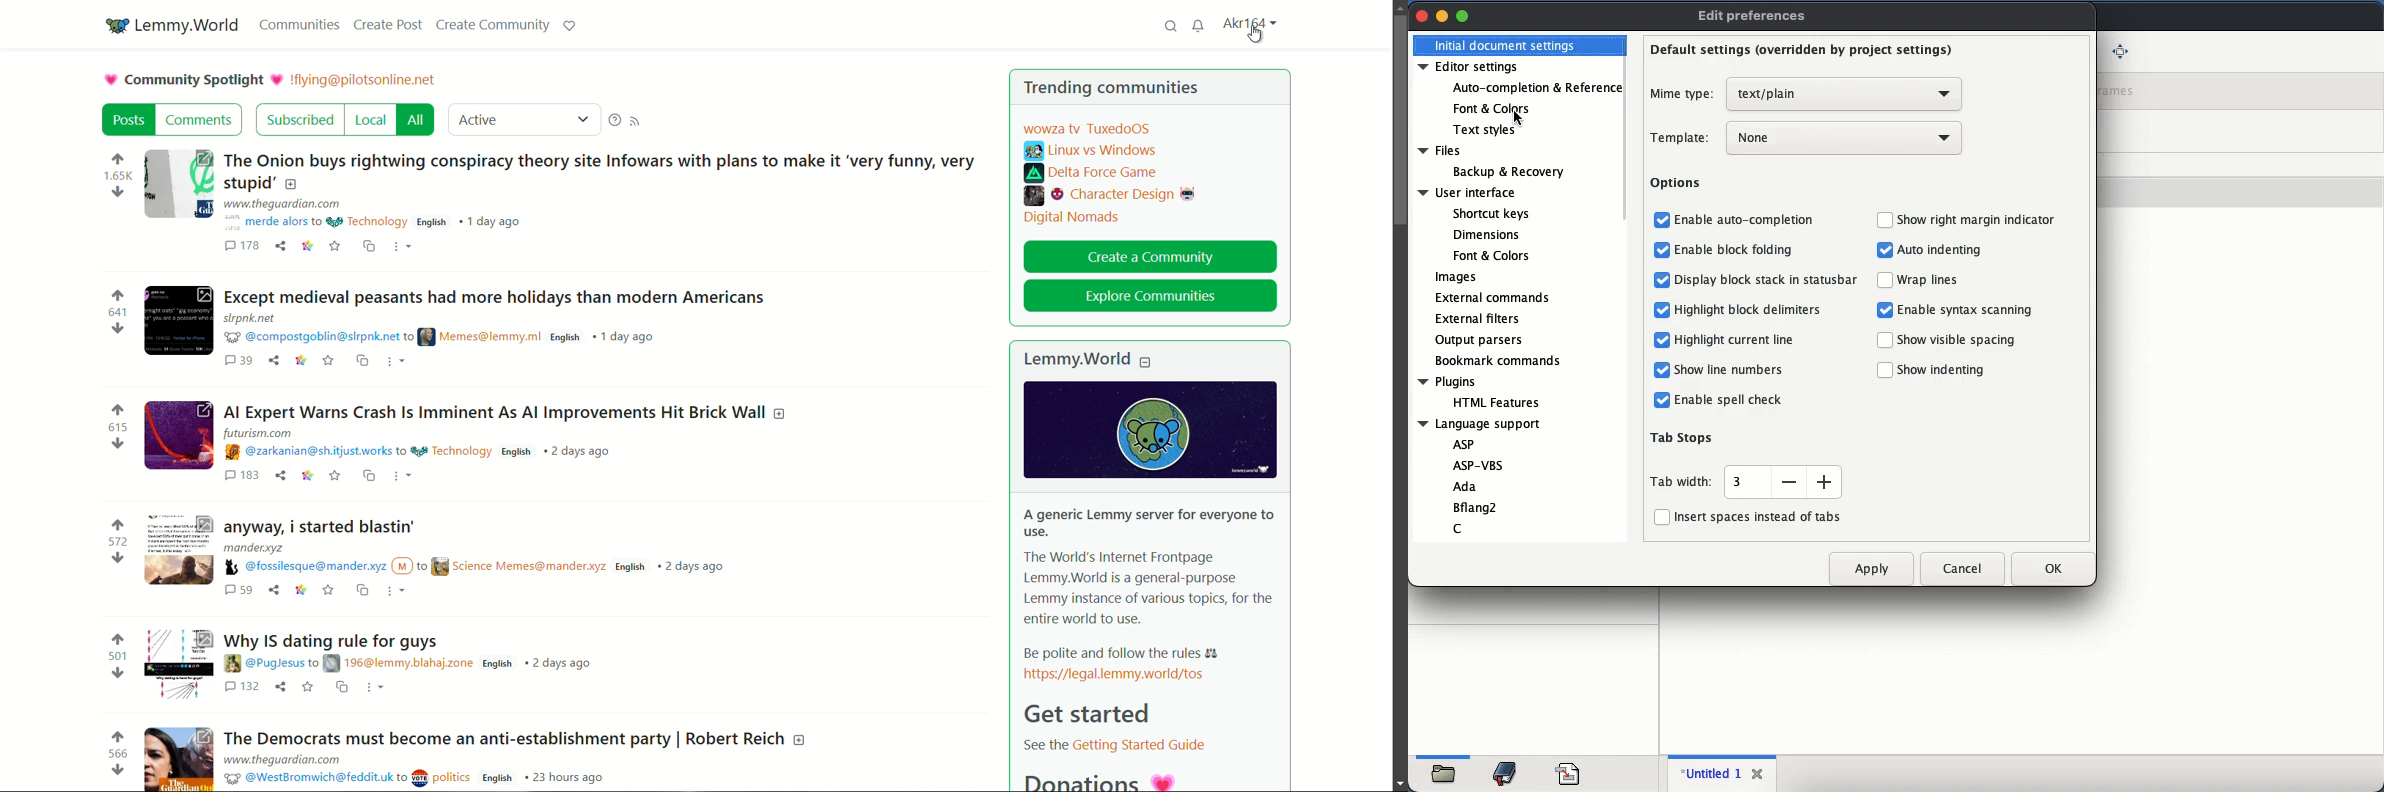 Image resolution: width=2408 pixels, height=812 pixels. What do you see at coordinates (1683, 95) in the screenshot?
I see `mime type` at bounding box center [1683, 95].